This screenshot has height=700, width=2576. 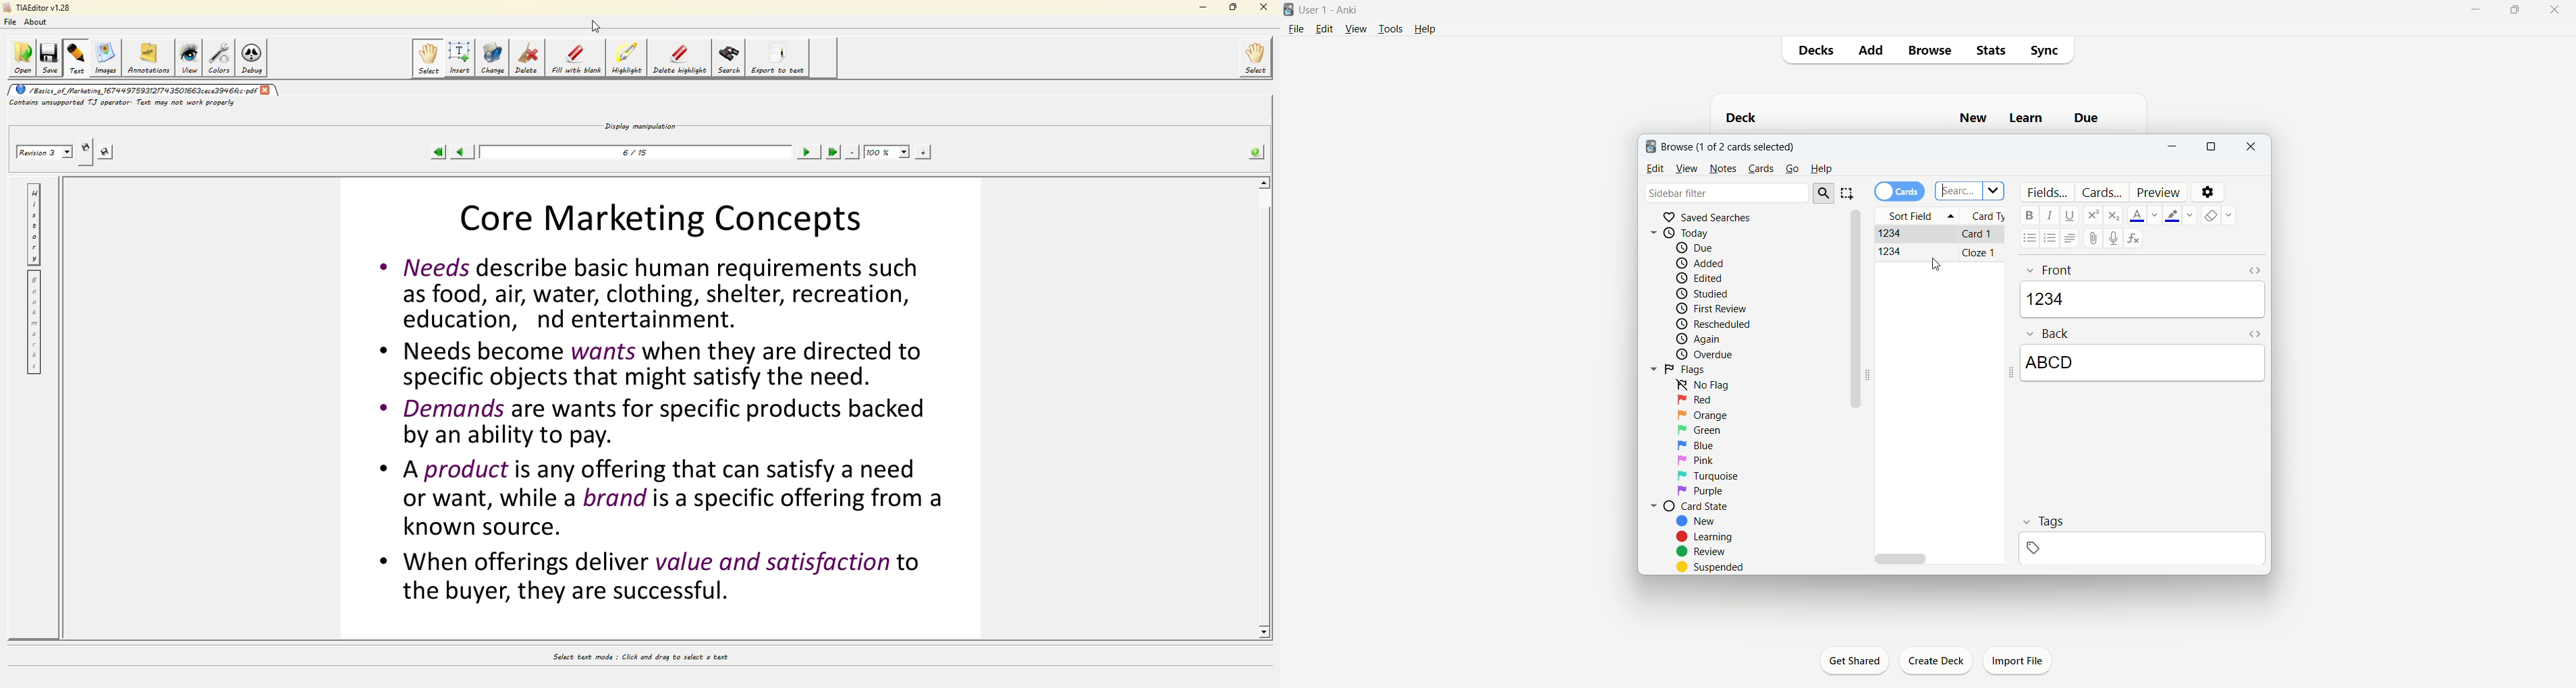 I want to click on added, so click(x=1701, y=263).